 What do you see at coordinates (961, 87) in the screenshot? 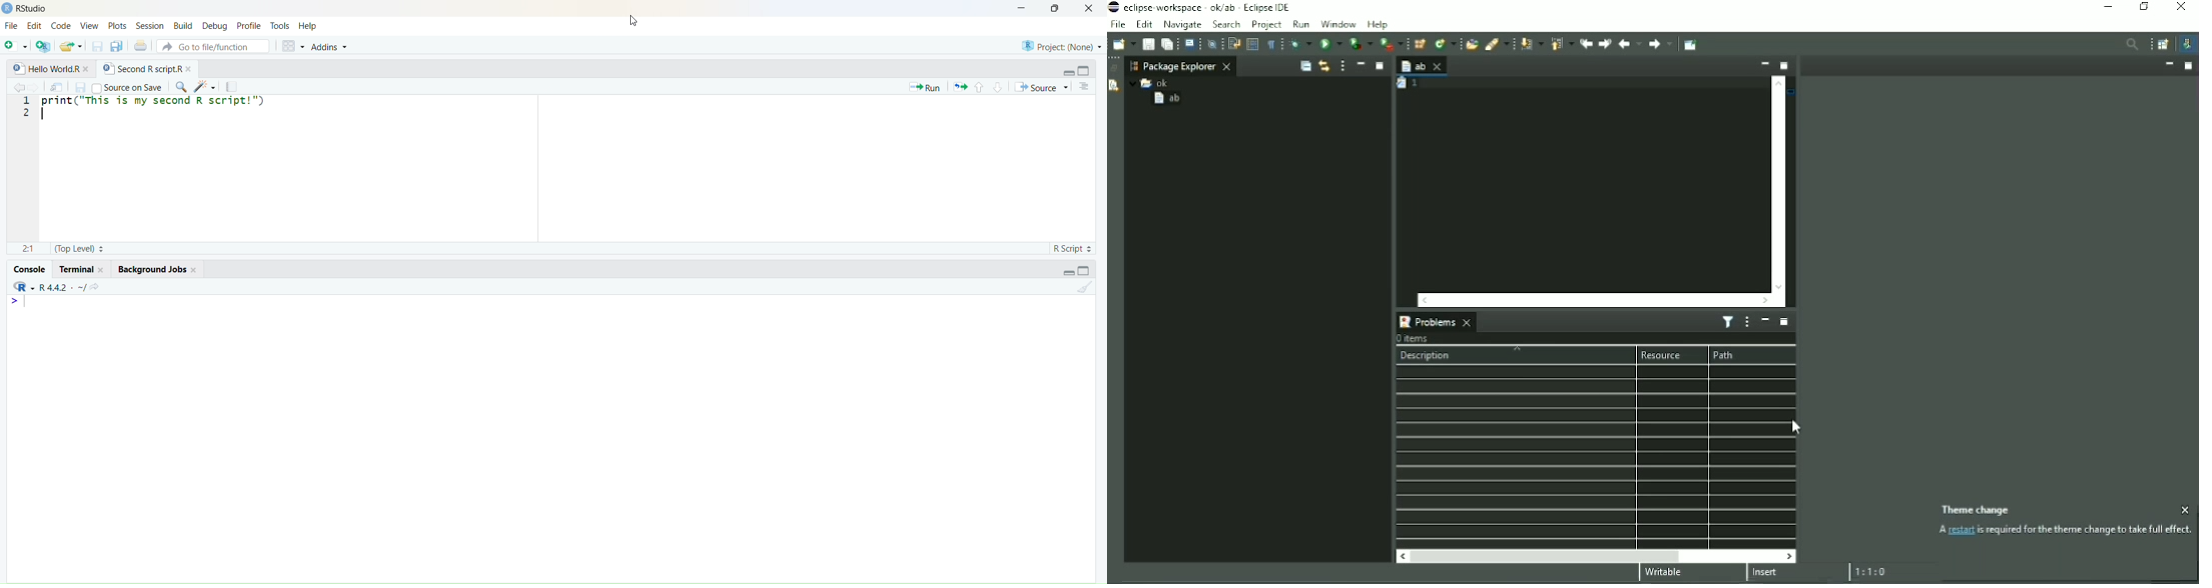
I see `Re-run the previous code region (Ctrl + Alt + P)` at bounding box center [961, 87].